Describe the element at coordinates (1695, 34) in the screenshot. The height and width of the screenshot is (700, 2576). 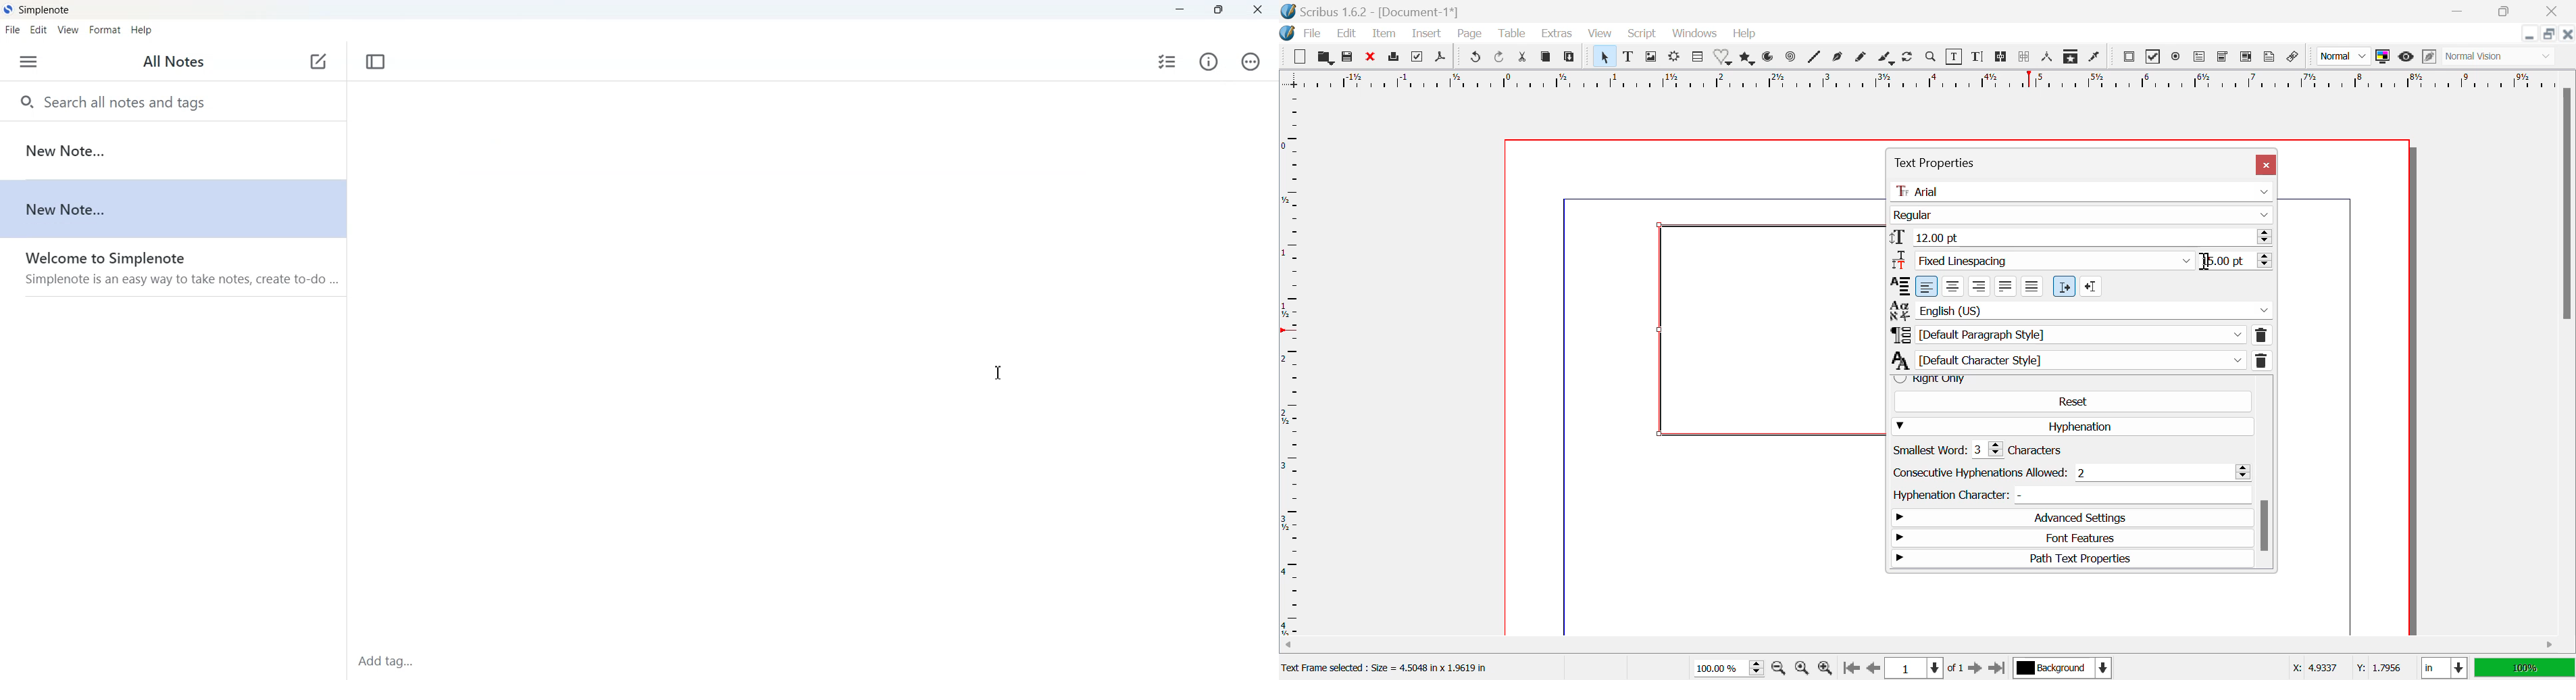
I see `Windows` at that location.